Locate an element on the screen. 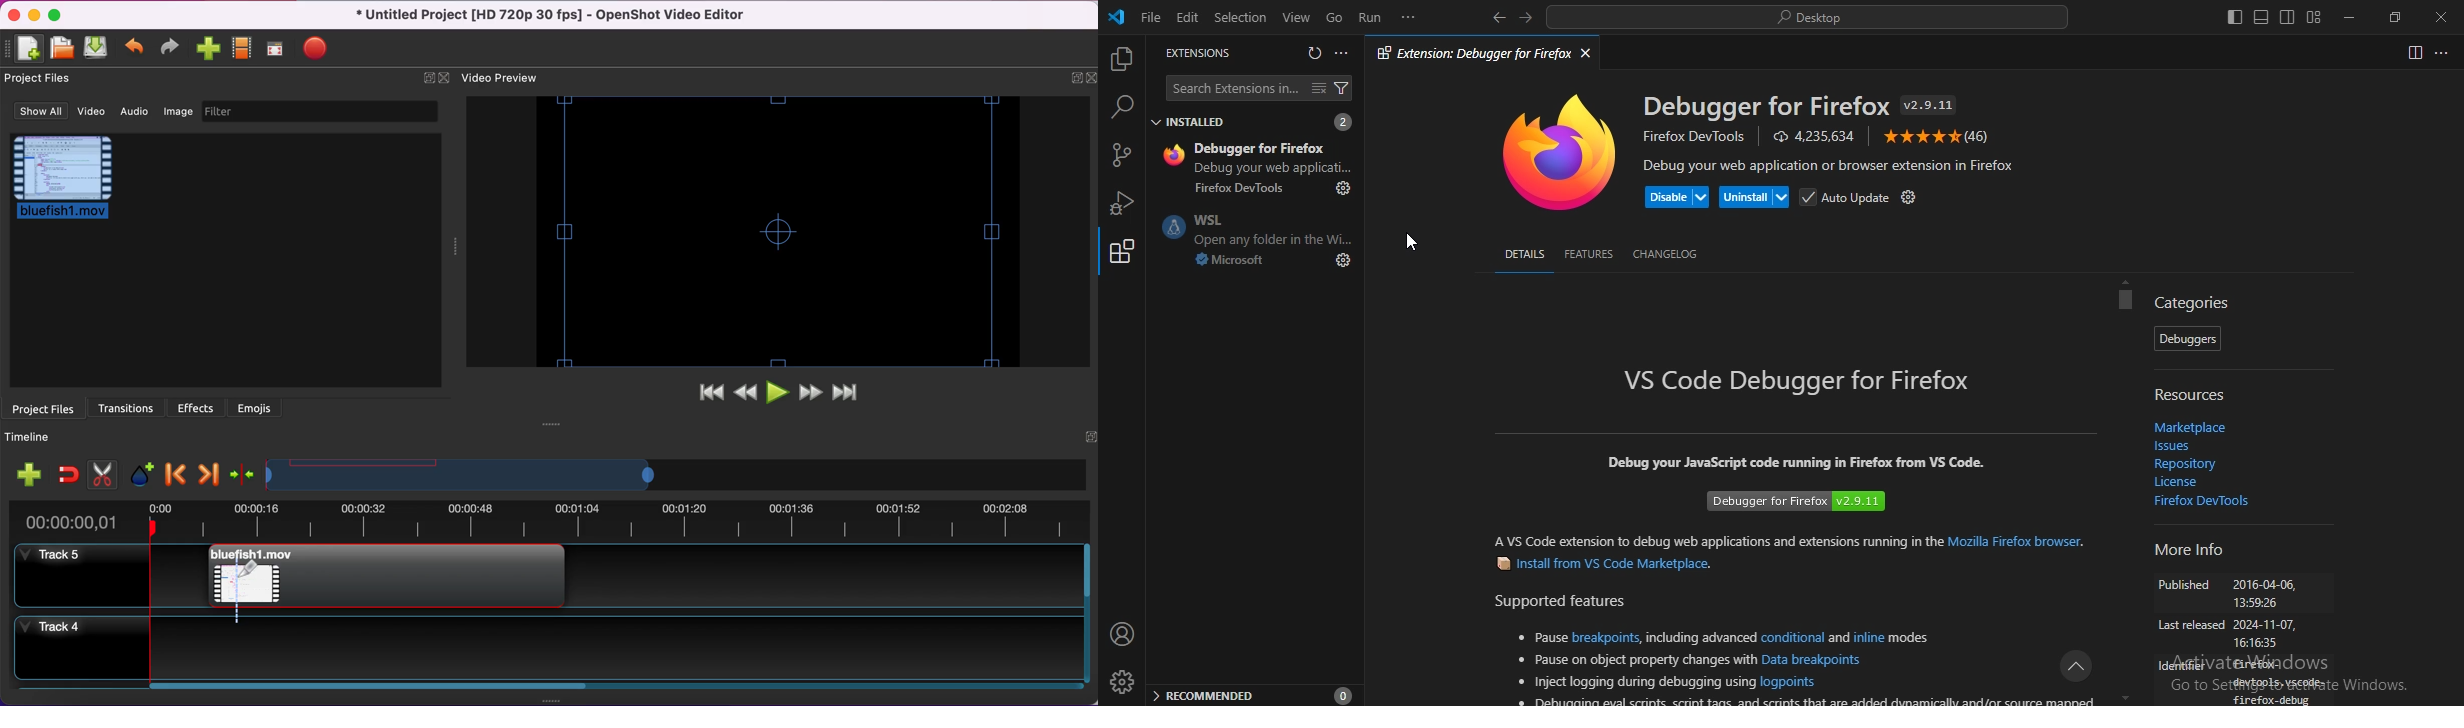 This screenshot has height=728, width=2464. play is located at coordinates (777, 393).